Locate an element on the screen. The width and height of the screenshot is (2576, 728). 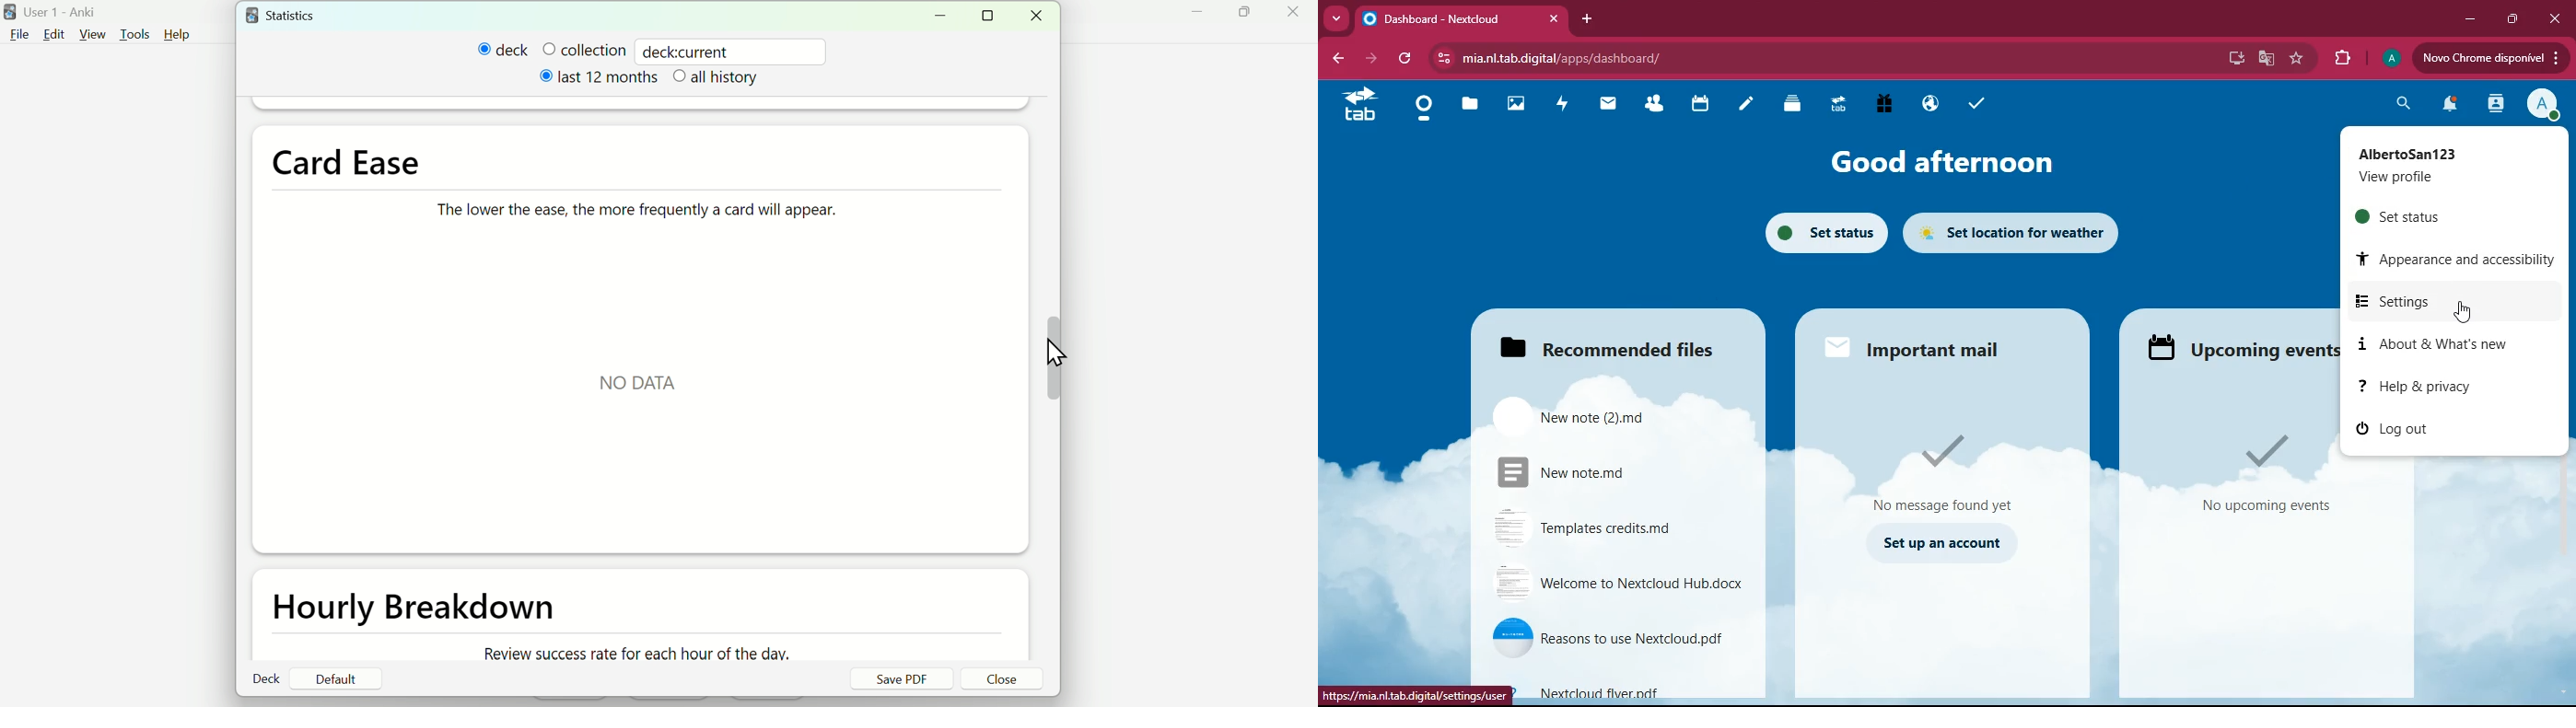
Mininize is located at coordinates (946, 15).